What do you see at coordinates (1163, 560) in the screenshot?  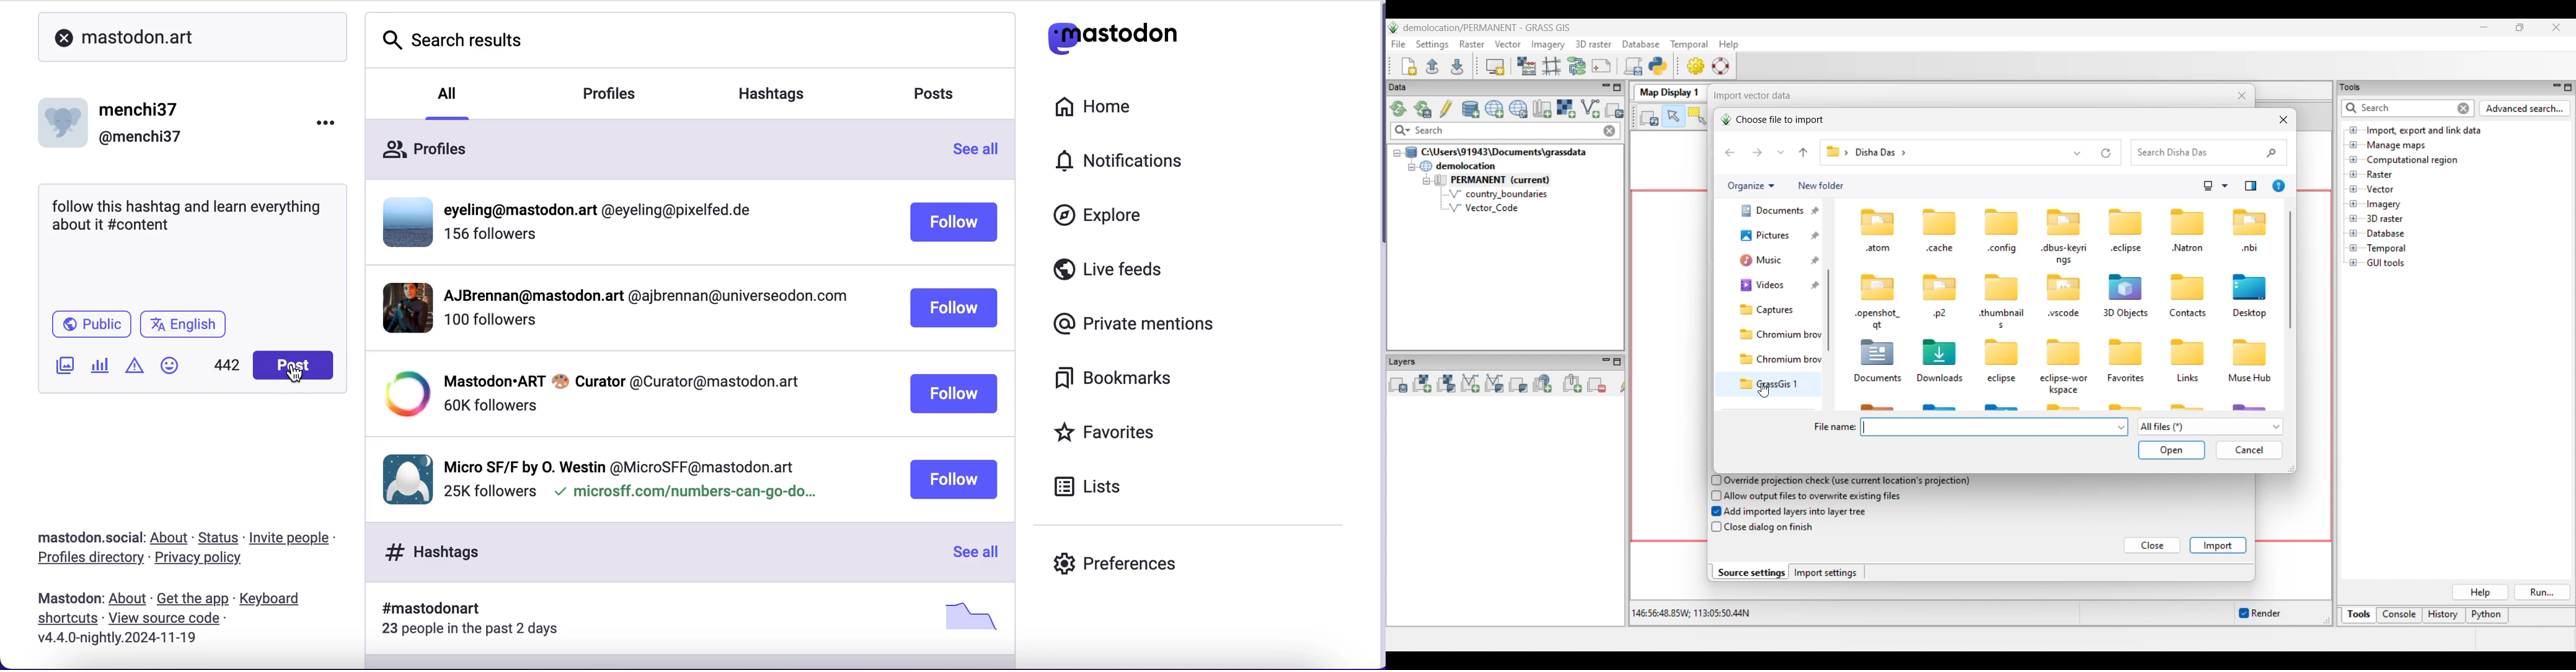 I see `preferences` at bounding box center [1163, 560].